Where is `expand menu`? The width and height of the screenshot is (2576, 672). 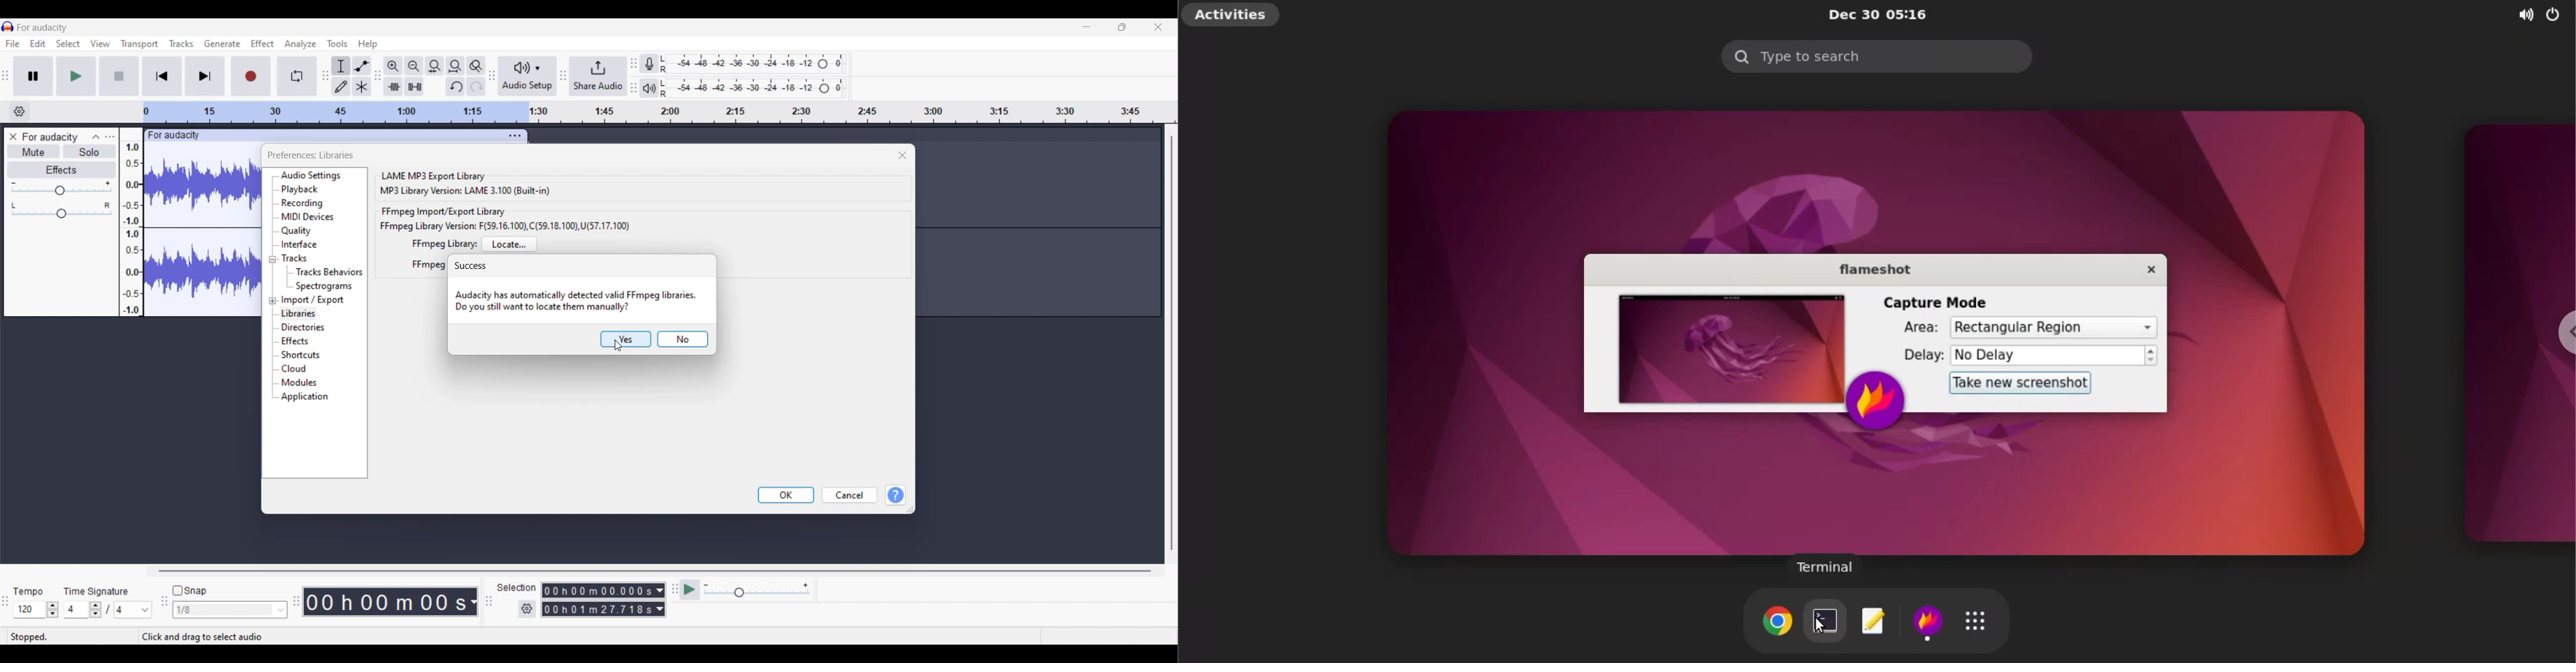 expand menu is located at coordinates (272, 280).